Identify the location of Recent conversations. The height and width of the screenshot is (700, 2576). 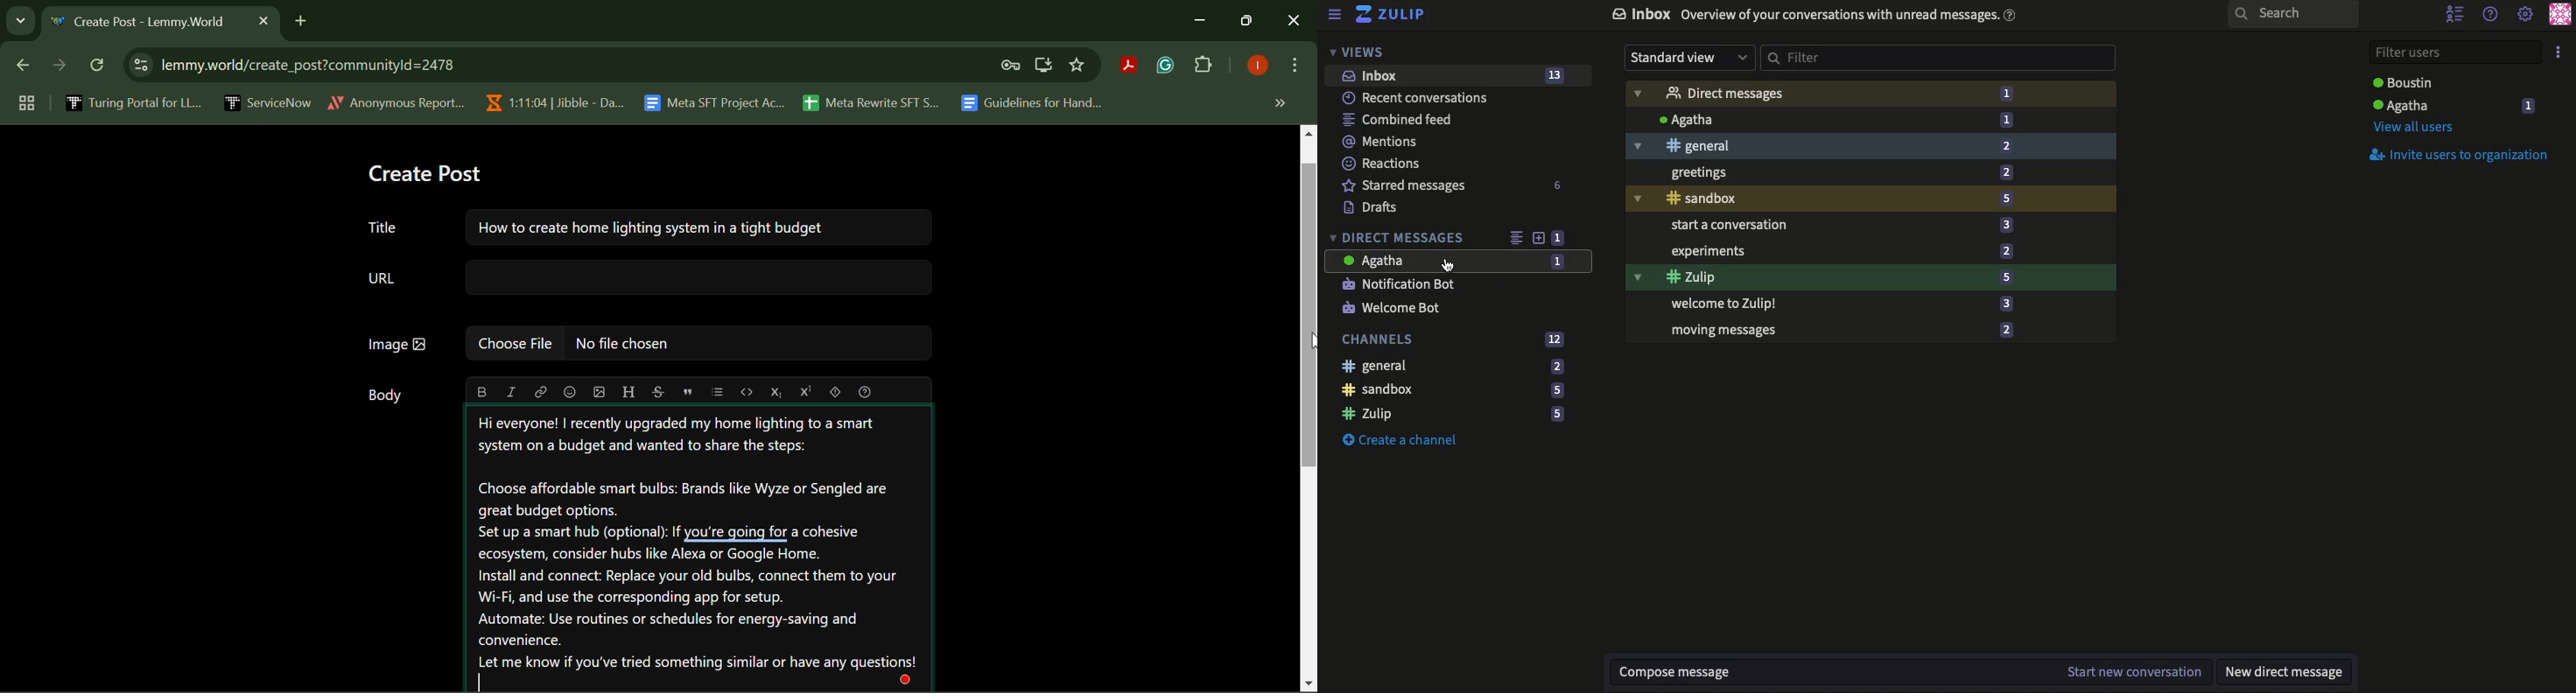
(1421, 97).